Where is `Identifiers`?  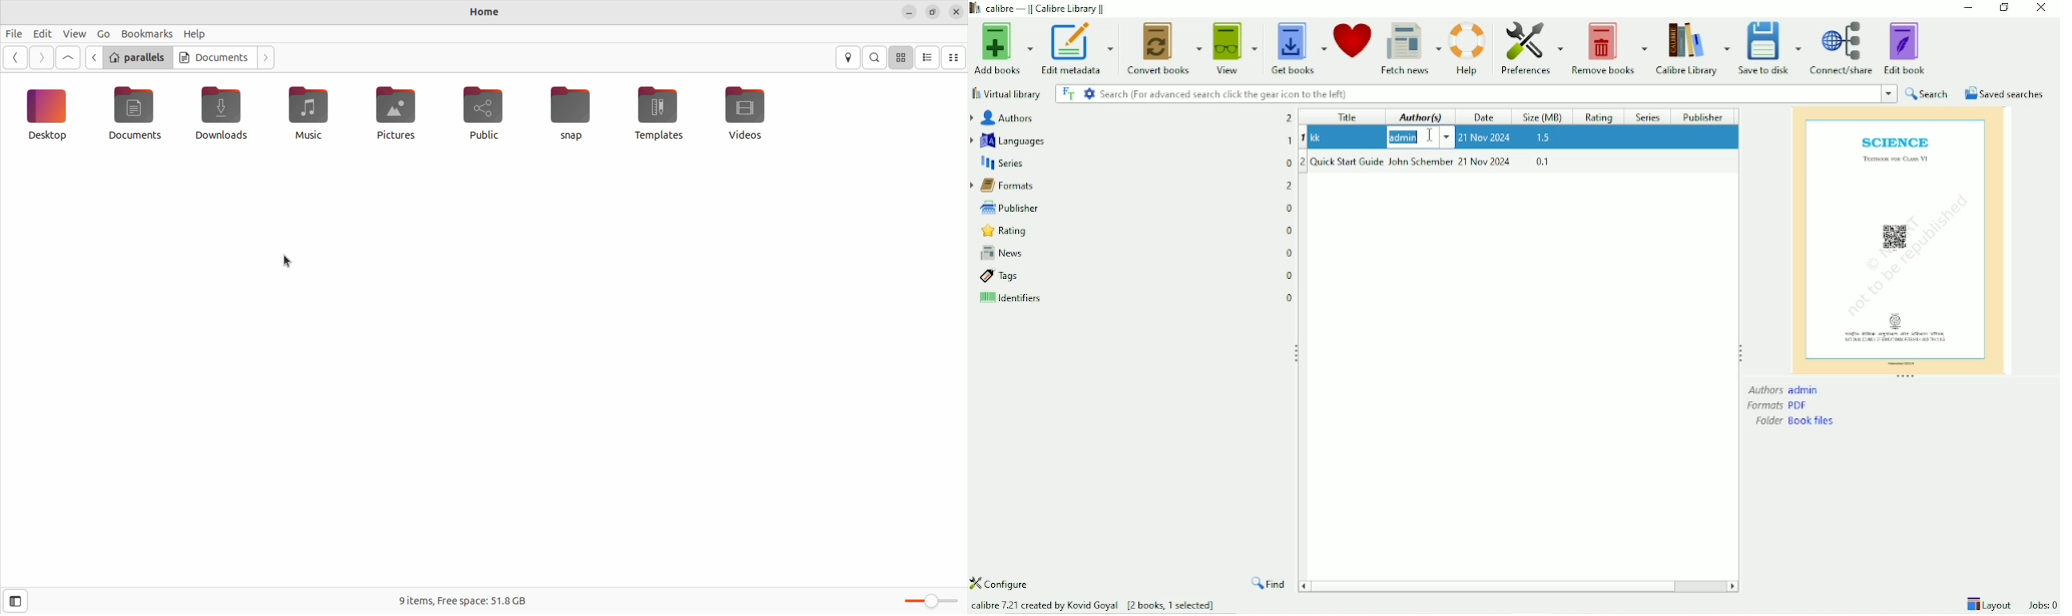 Identifiers is located at coordinates (1137, 298).